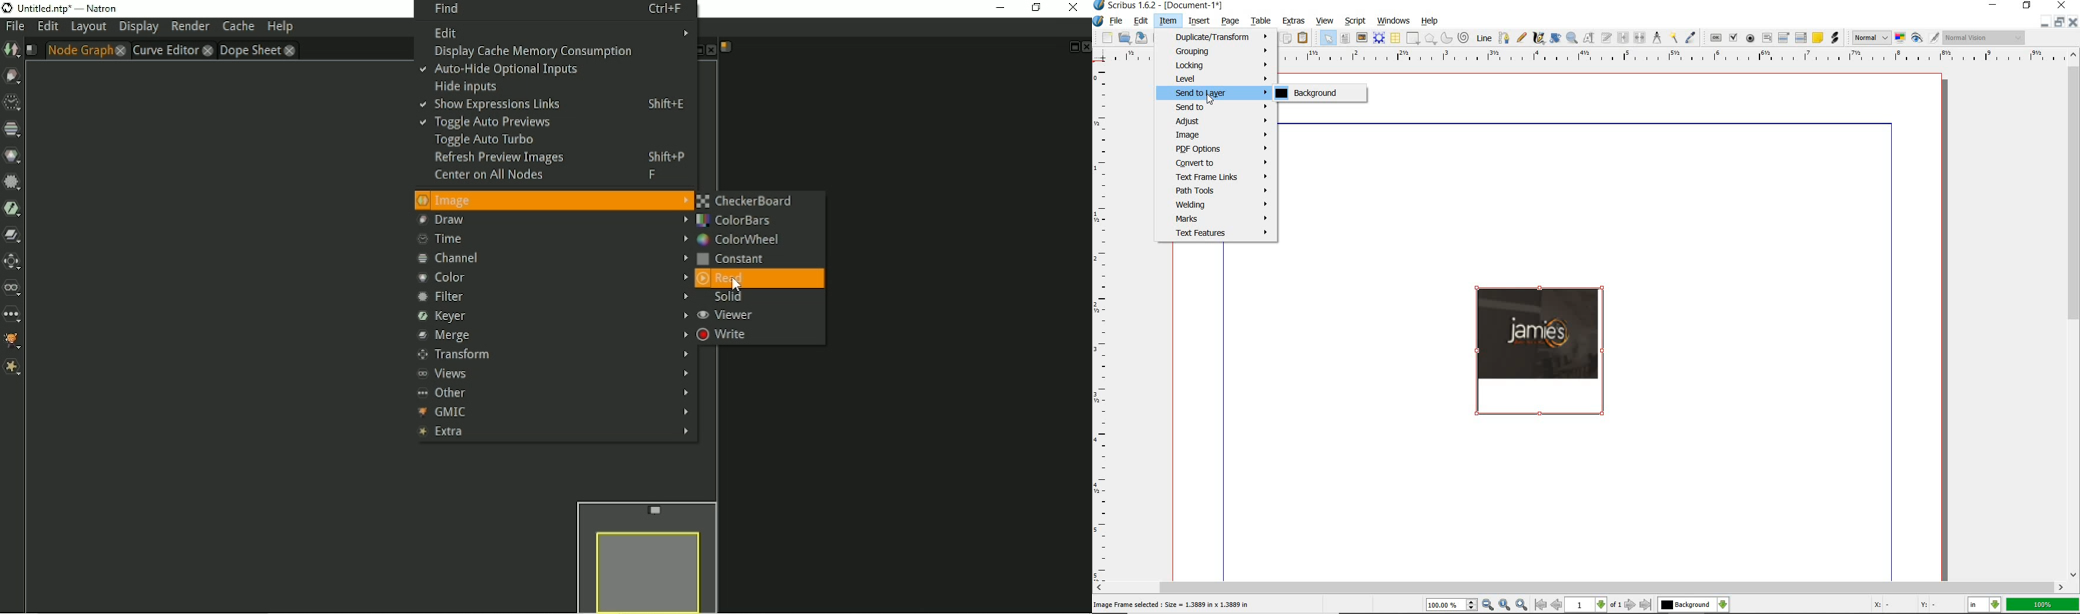 This screenshot has width=2100, height=616. Describe the element at coordinates (1327, 22) in the screenshot. I see `view` at that location.